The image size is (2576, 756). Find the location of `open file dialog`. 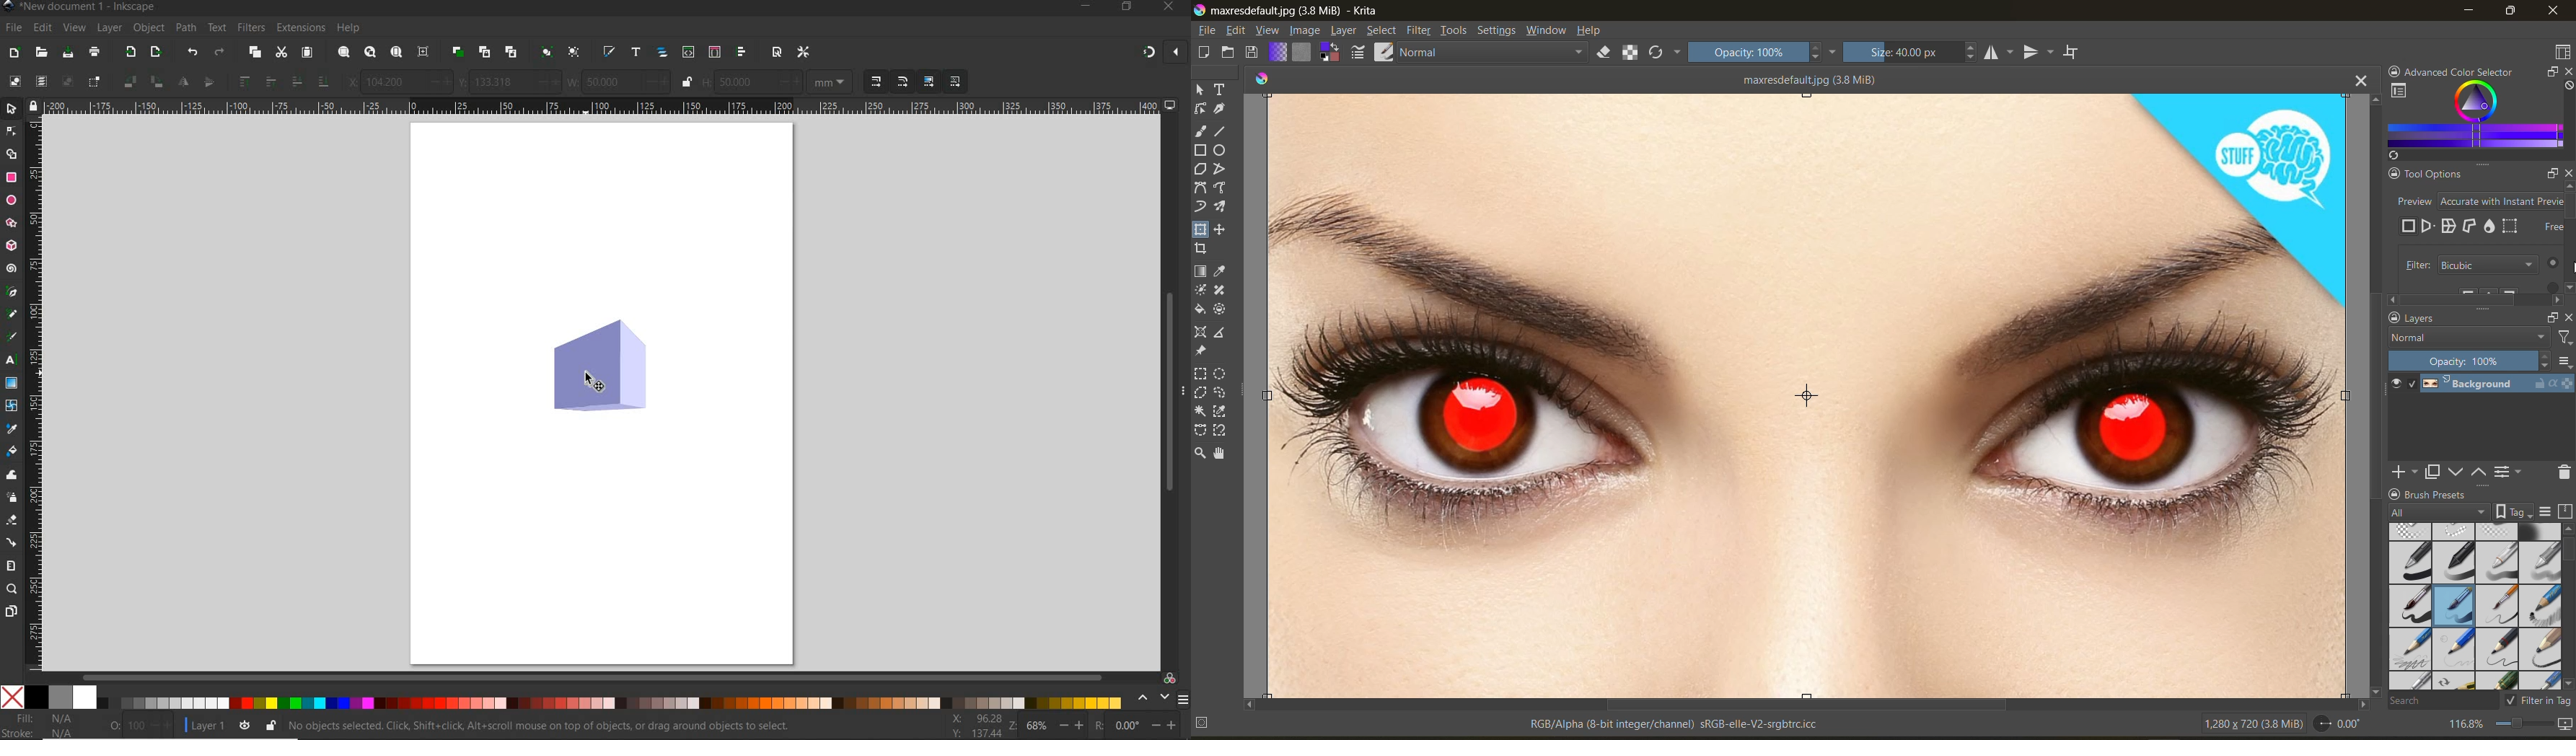

open file dialog is located at coordinates (40, 53).